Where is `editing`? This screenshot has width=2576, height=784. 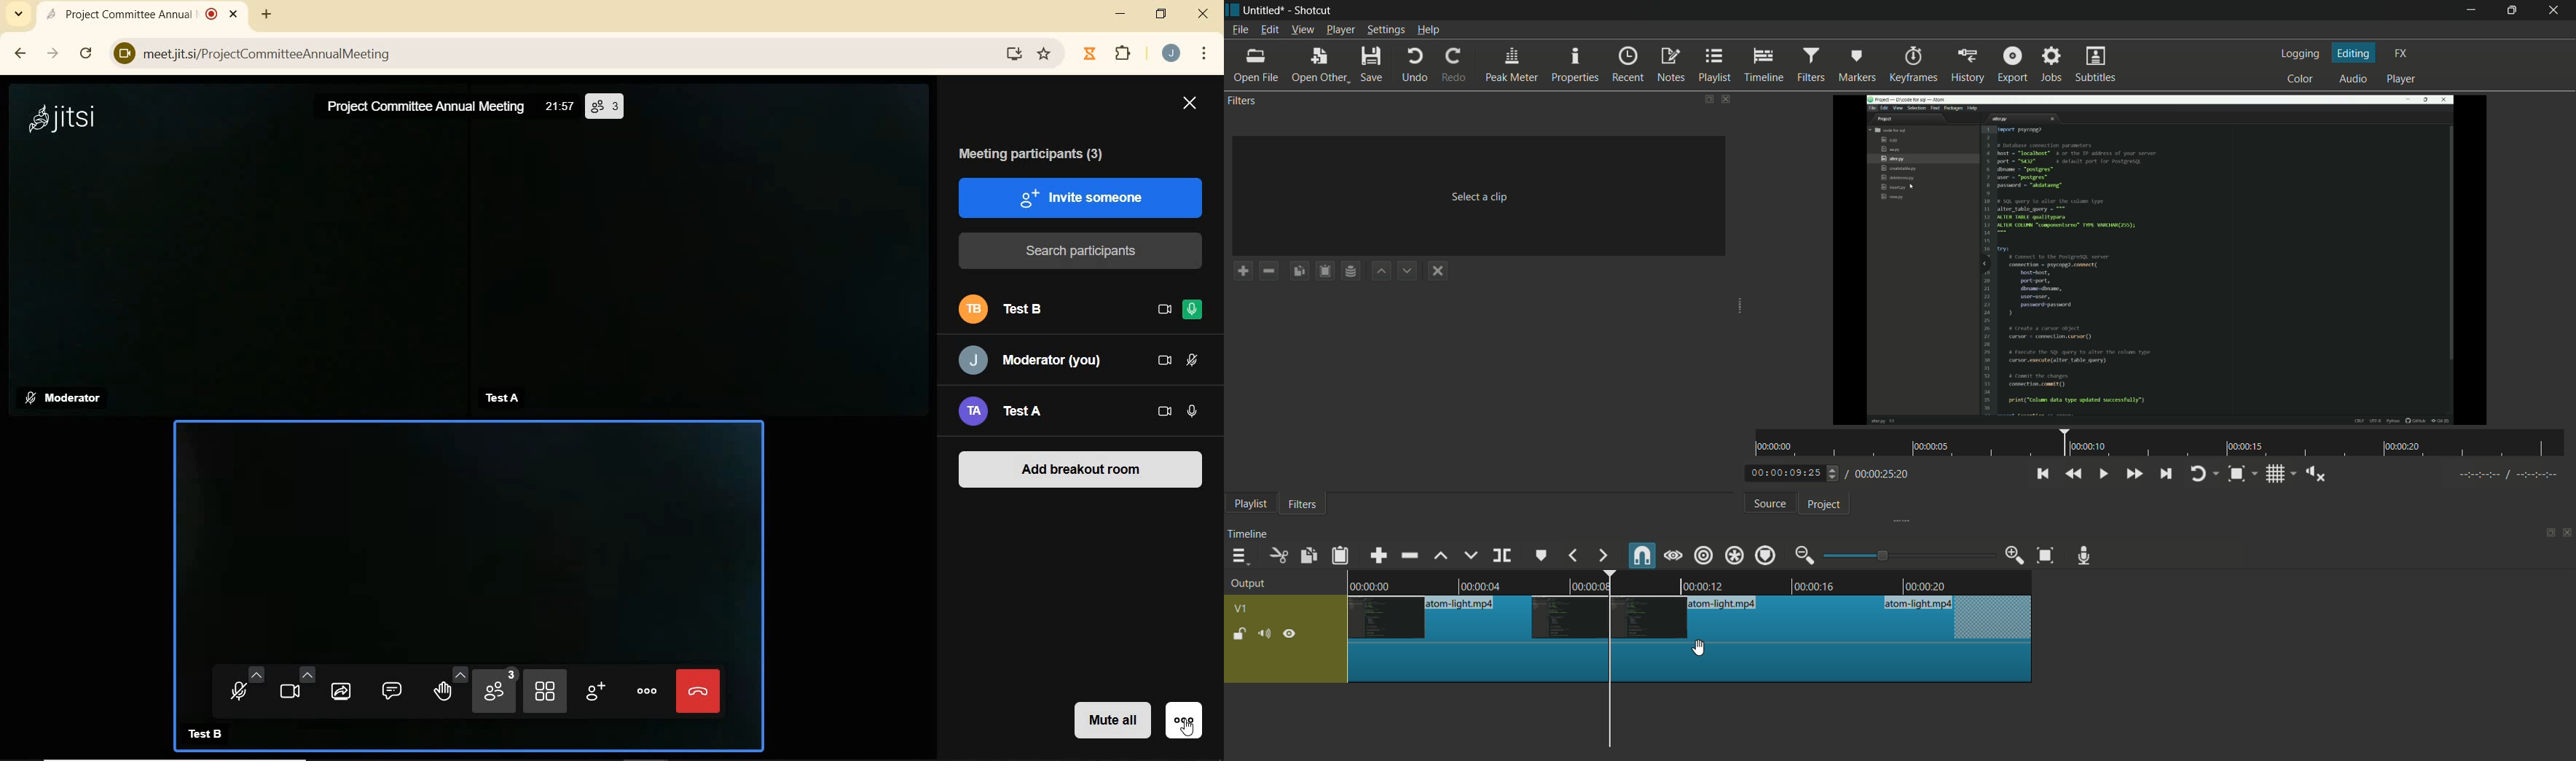
editing is located at coordinates (2354, 52).